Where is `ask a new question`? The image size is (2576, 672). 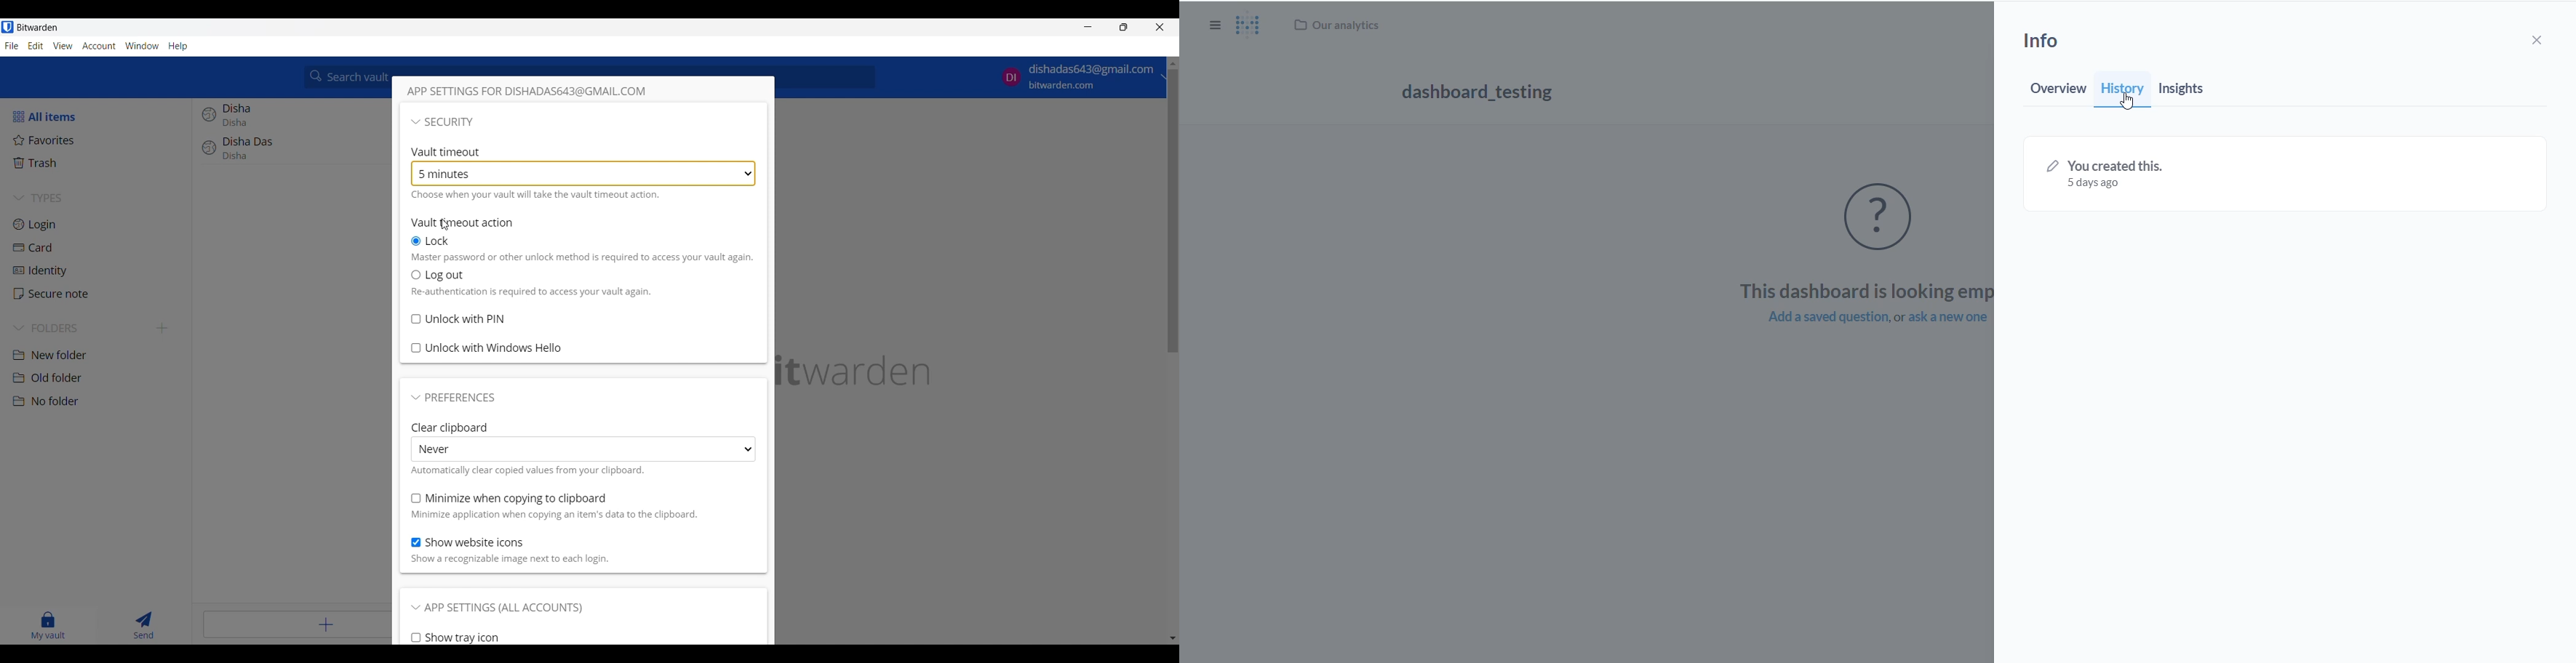 ask a new question is located at coordinates (1948, 318).